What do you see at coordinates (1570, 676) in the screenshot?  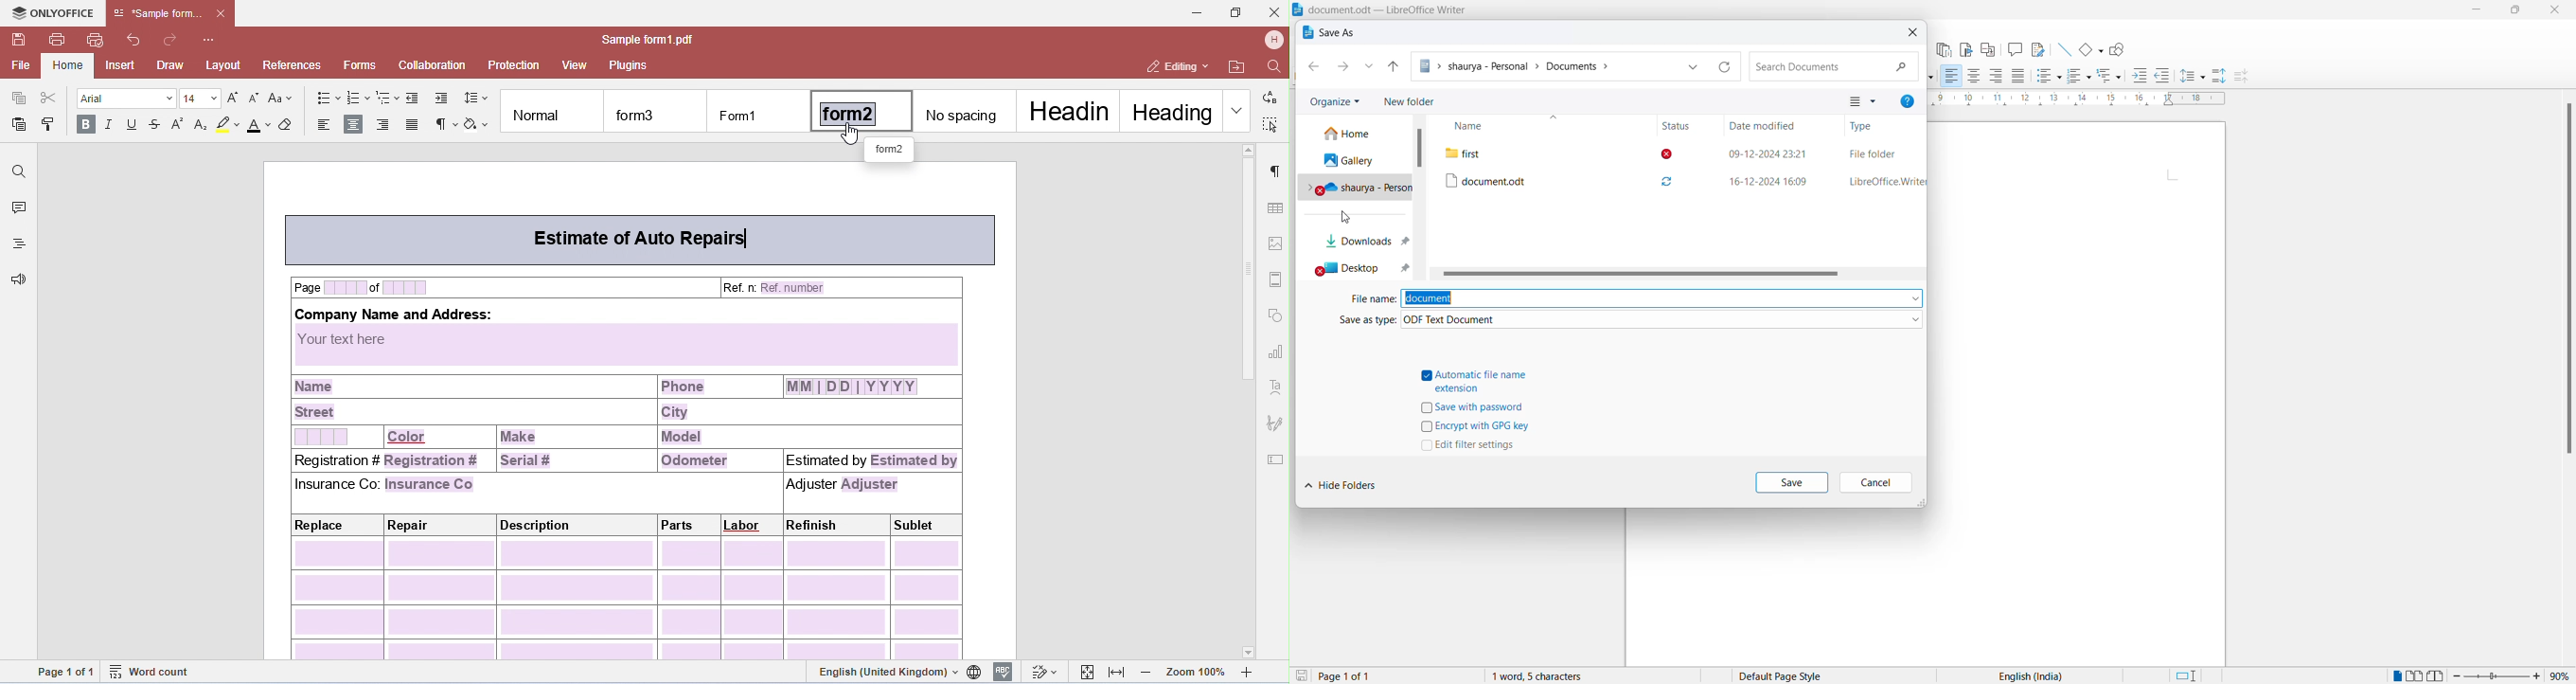 I see `1 word, 5 characters` at bounding box center [1570, 676].